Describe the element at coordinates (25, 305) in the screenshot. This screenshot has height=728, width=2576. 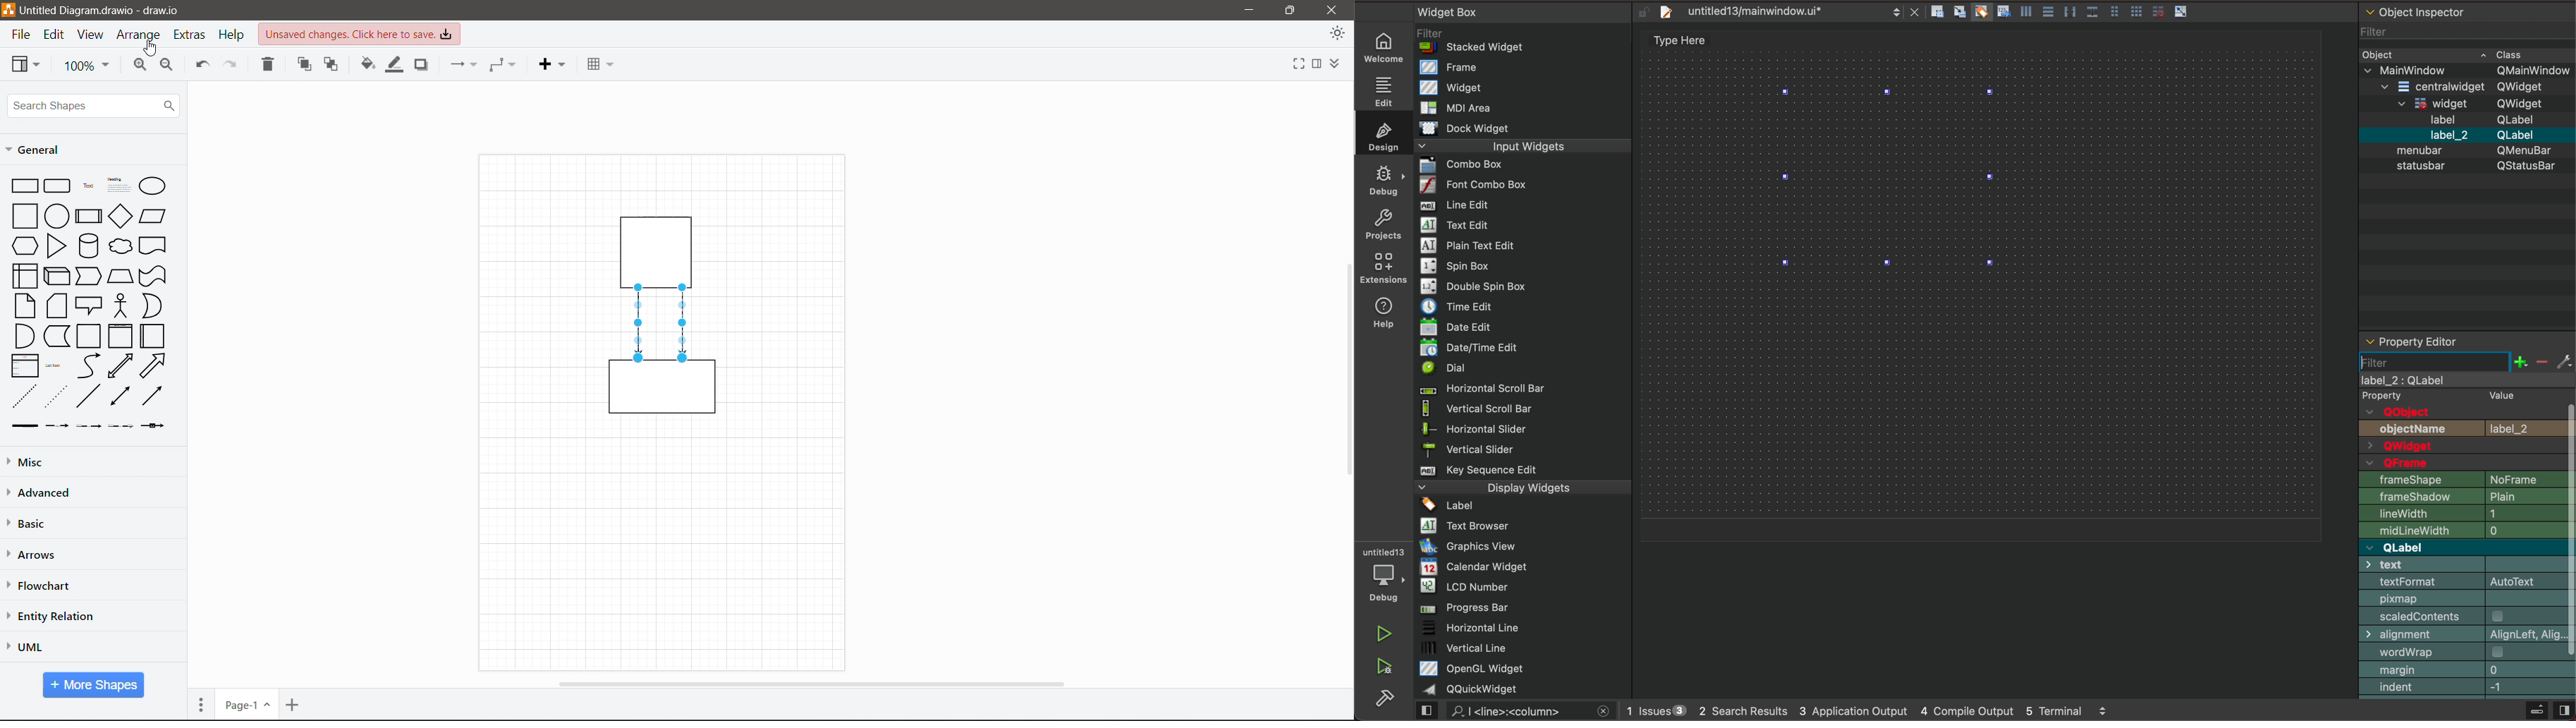
I see `Note` at that location.